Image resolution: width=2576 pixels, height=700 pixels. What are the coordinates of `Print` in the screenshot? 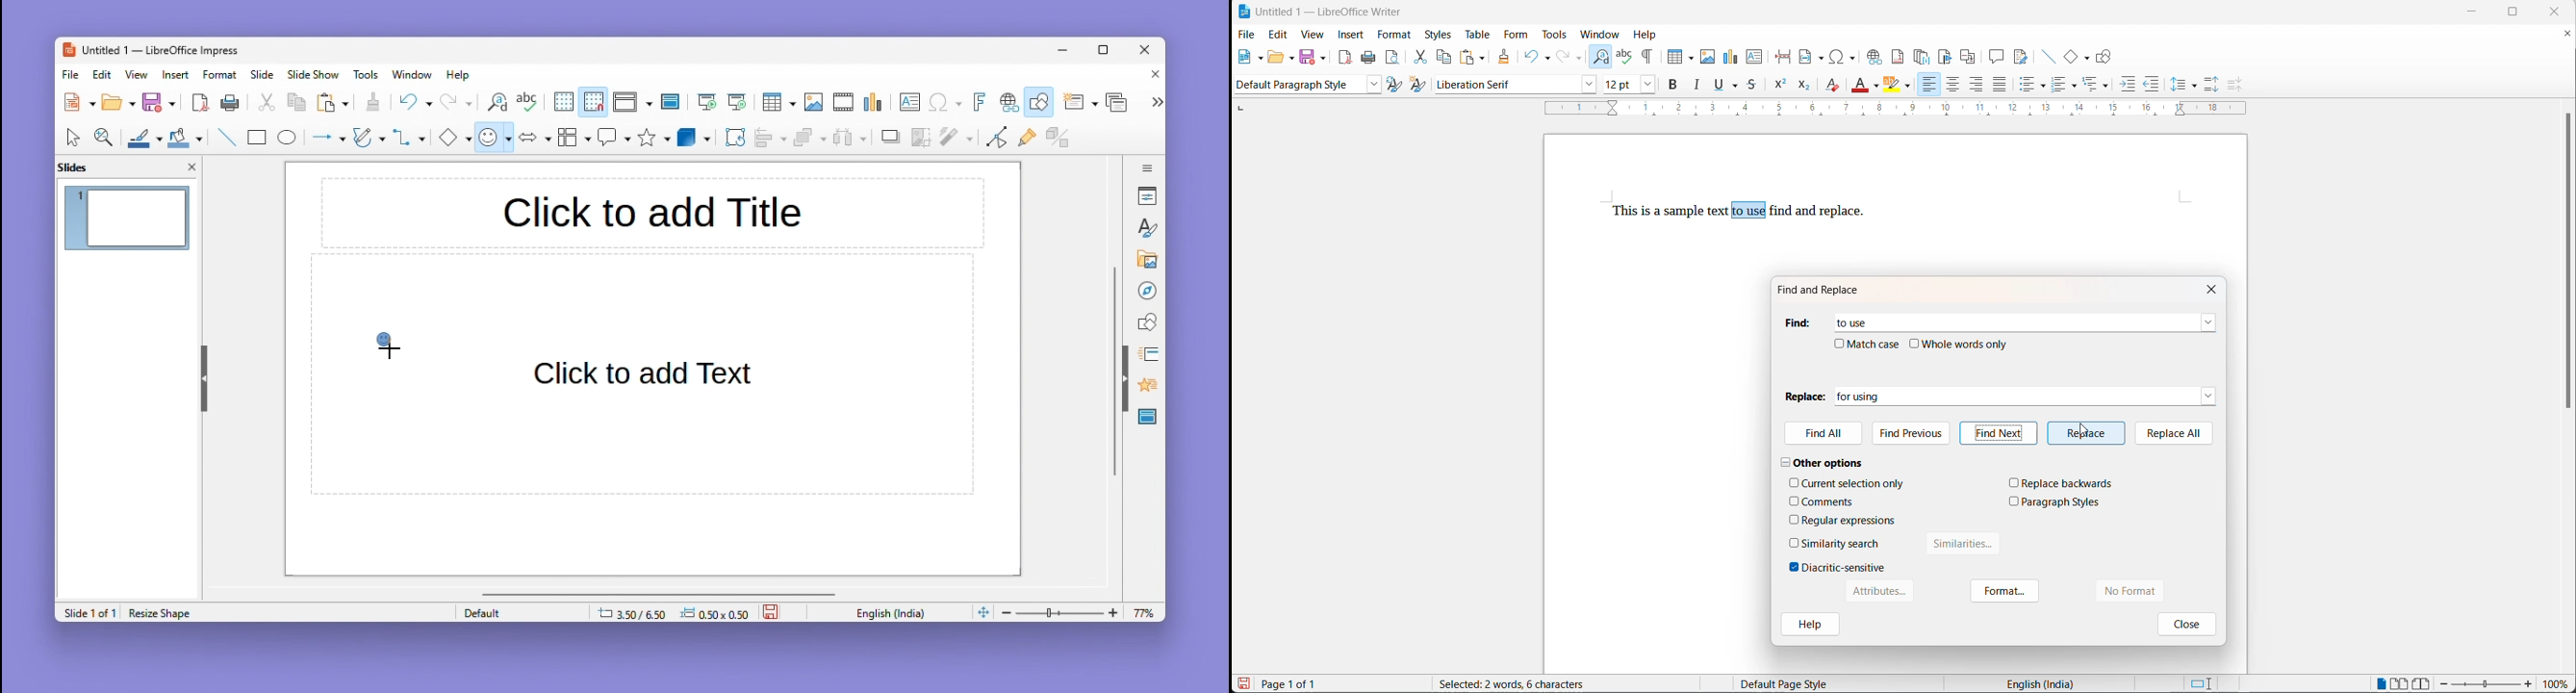 It's located at (230, 103).